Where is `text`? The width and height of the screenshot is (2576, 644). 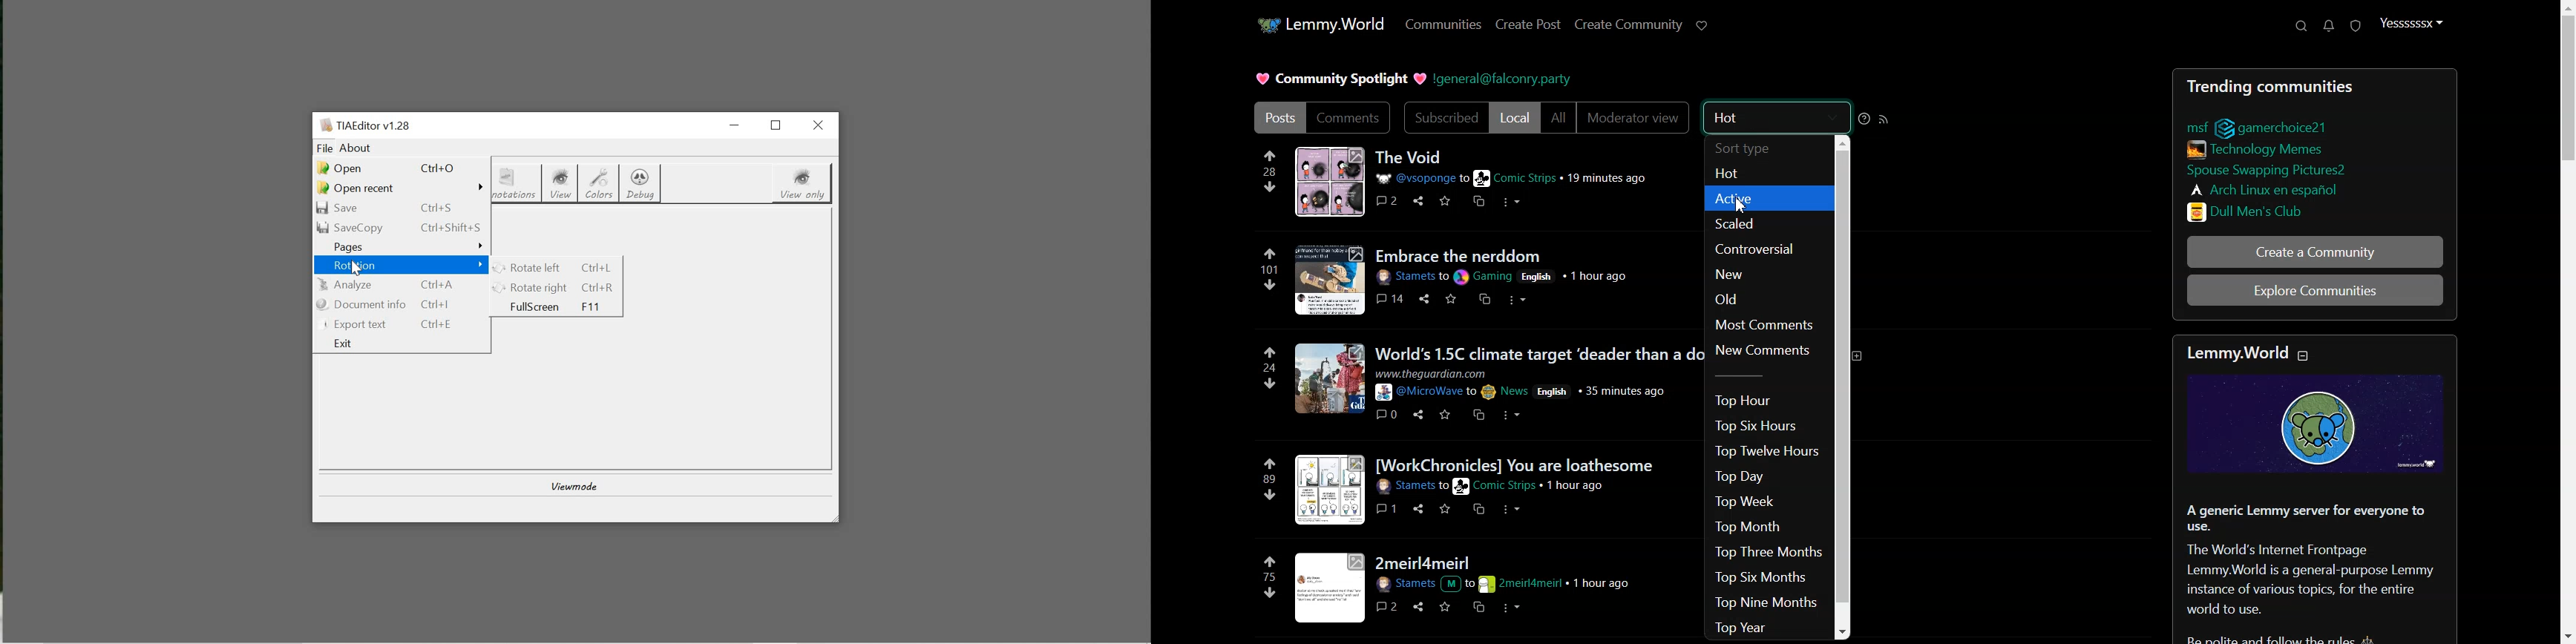 text is located at coordinates (2249, 352).